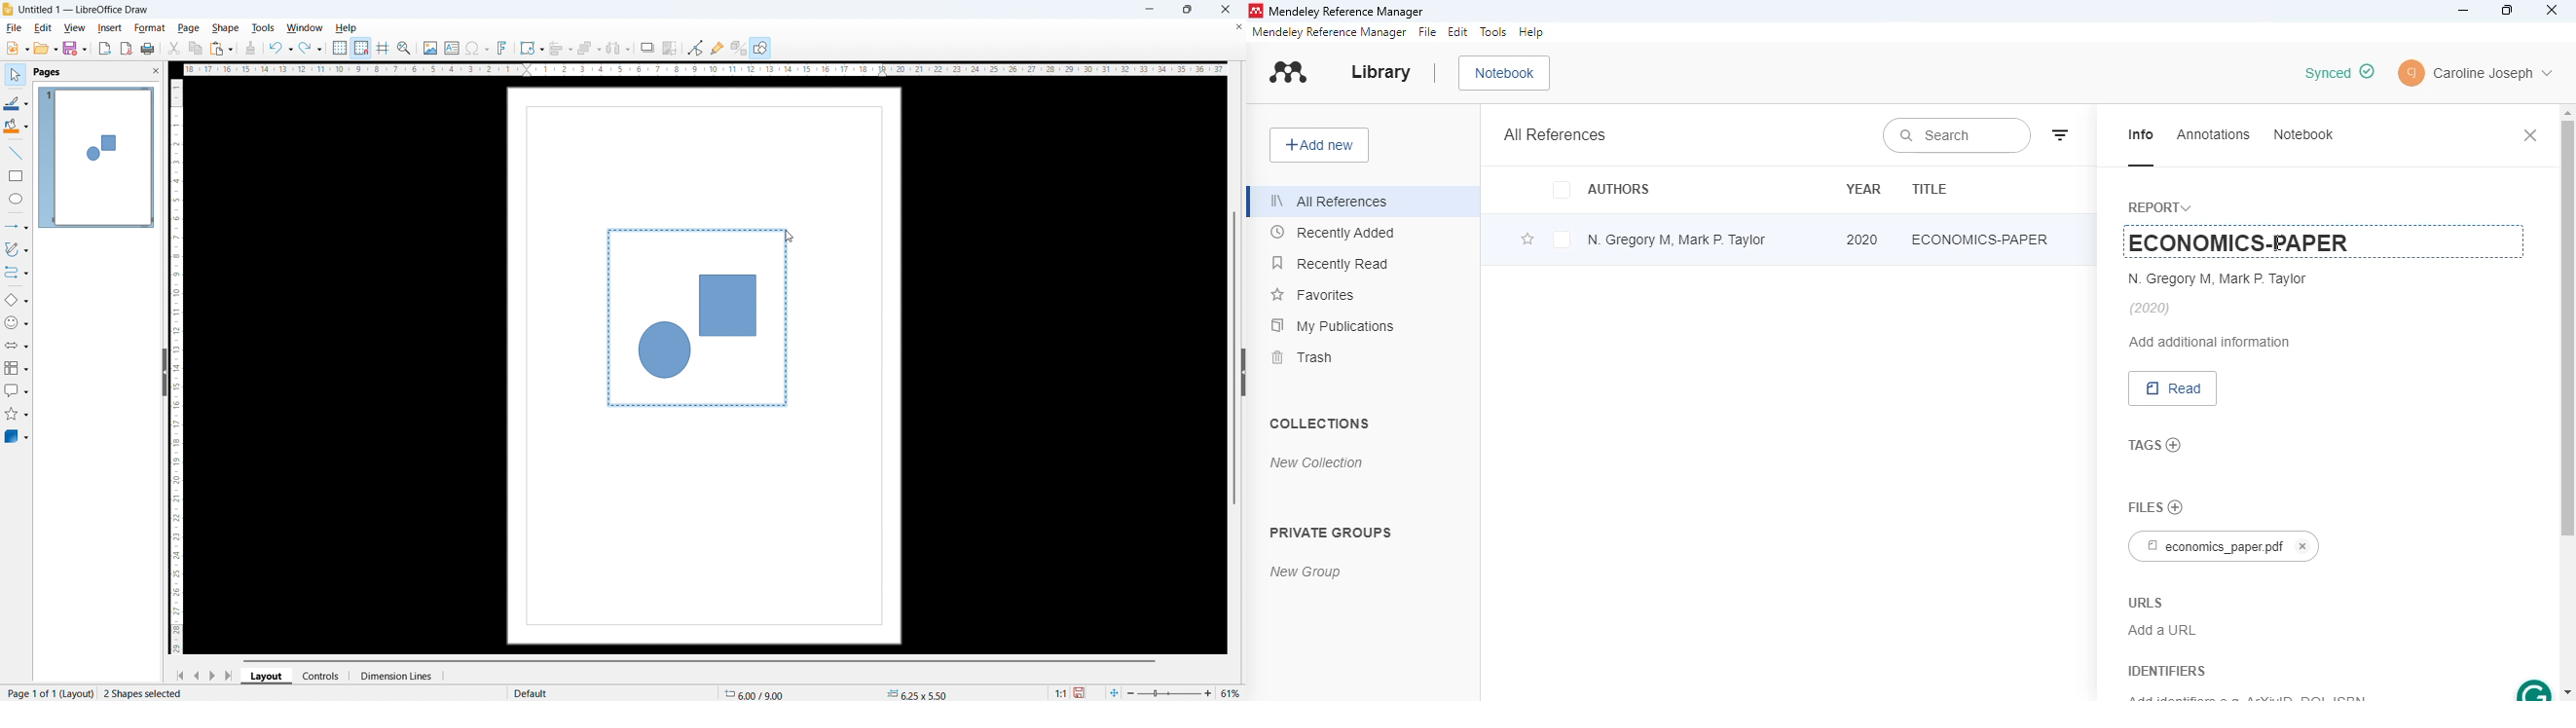 The image size is (2576, 728). Describe the element at coordinates (17, 300) in the screenshot. I see `basic shapes` at that location.